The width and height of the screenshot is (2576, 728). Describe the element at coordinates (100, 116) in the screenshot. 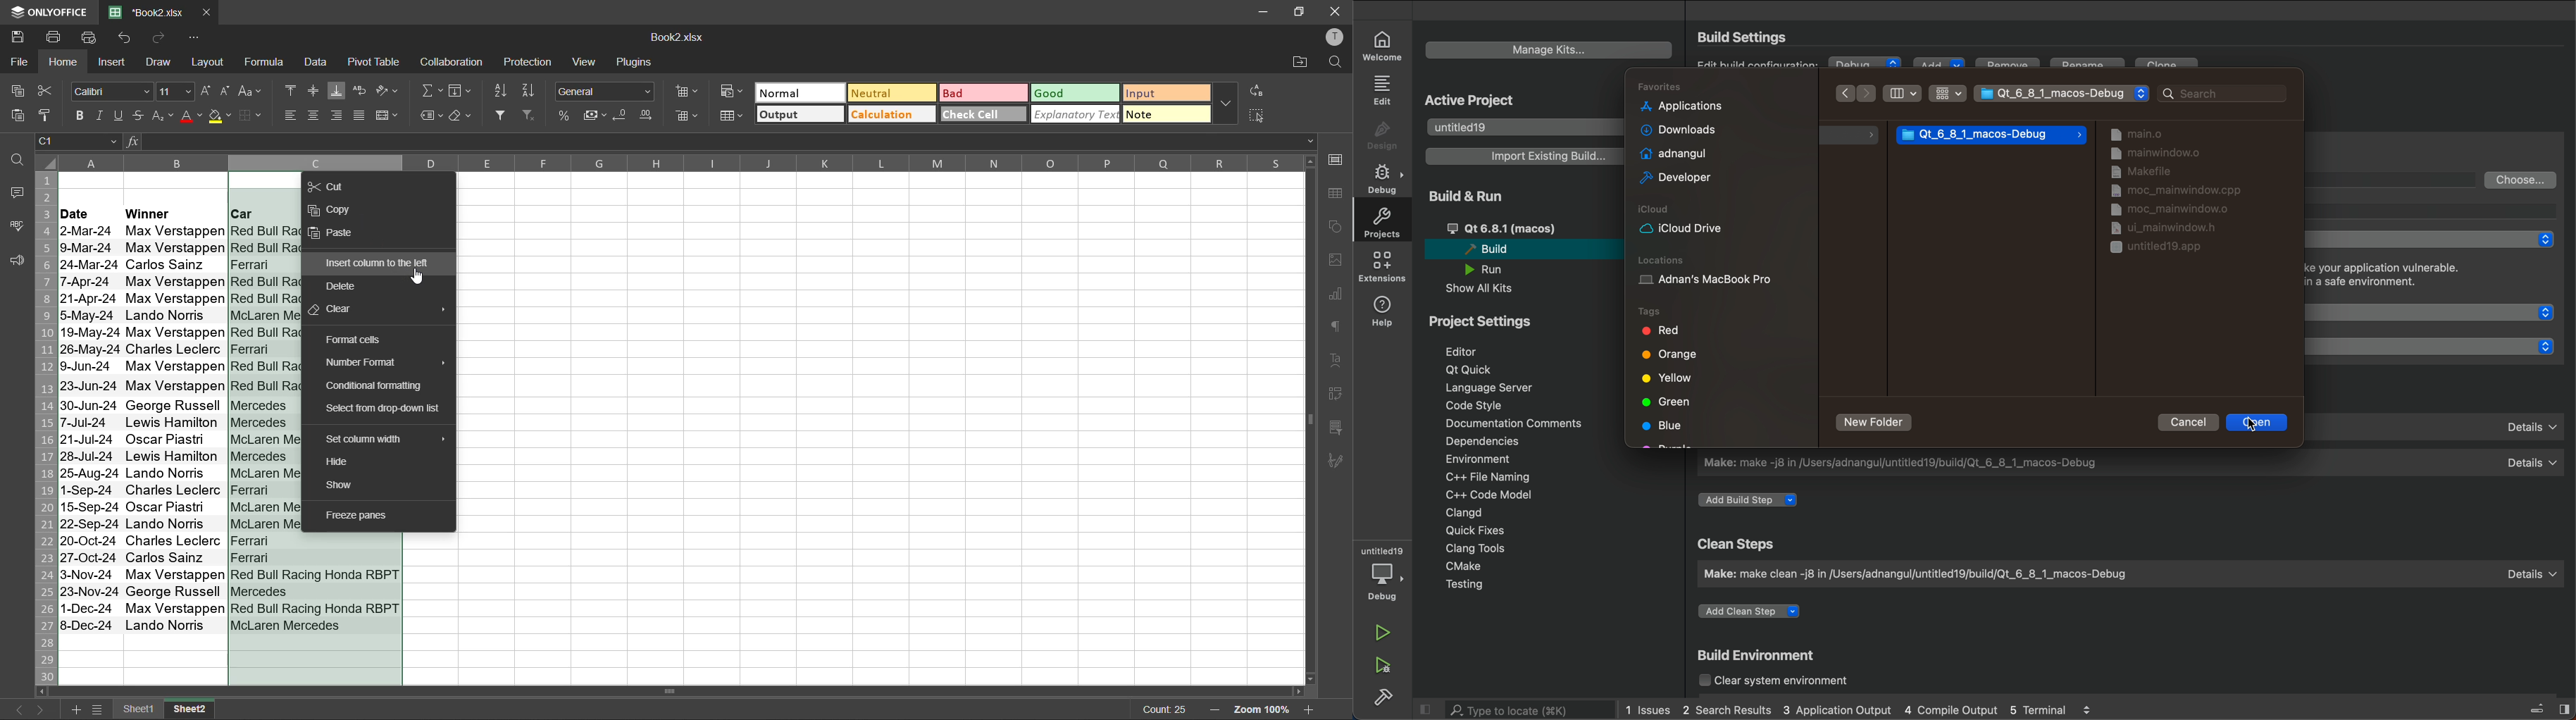

I see `italic` at that location.